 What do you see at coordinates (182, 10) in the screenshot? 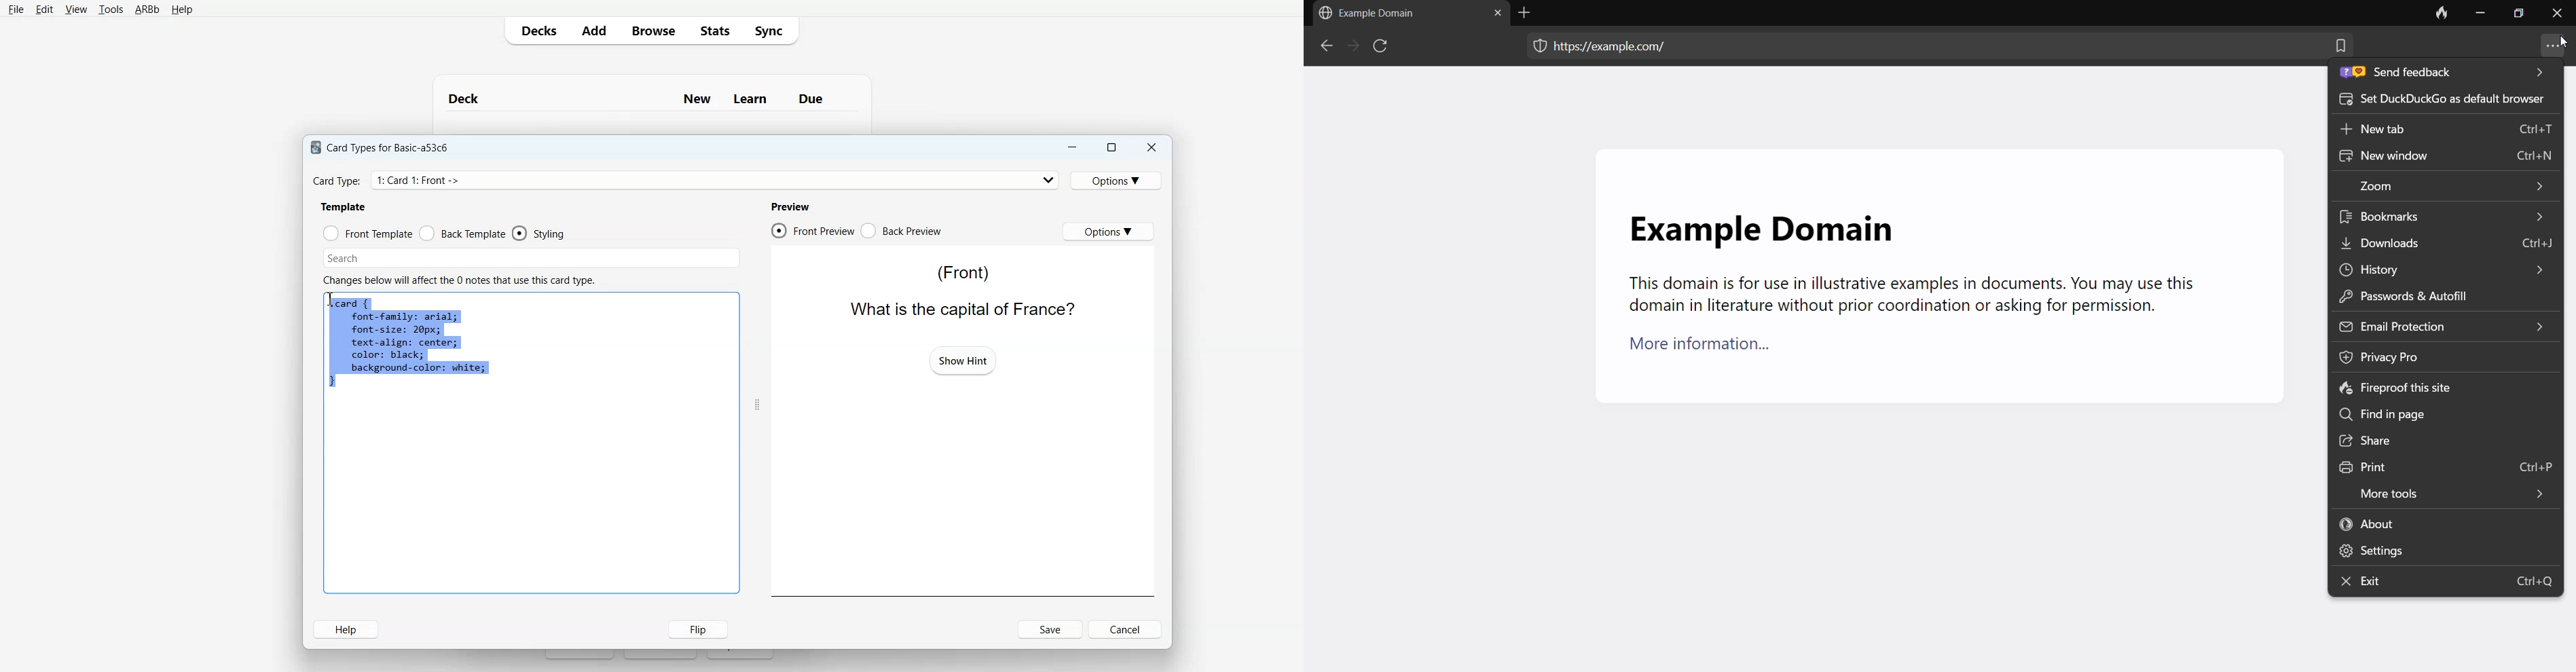
I see `Help` at bounding box center [182, 10].